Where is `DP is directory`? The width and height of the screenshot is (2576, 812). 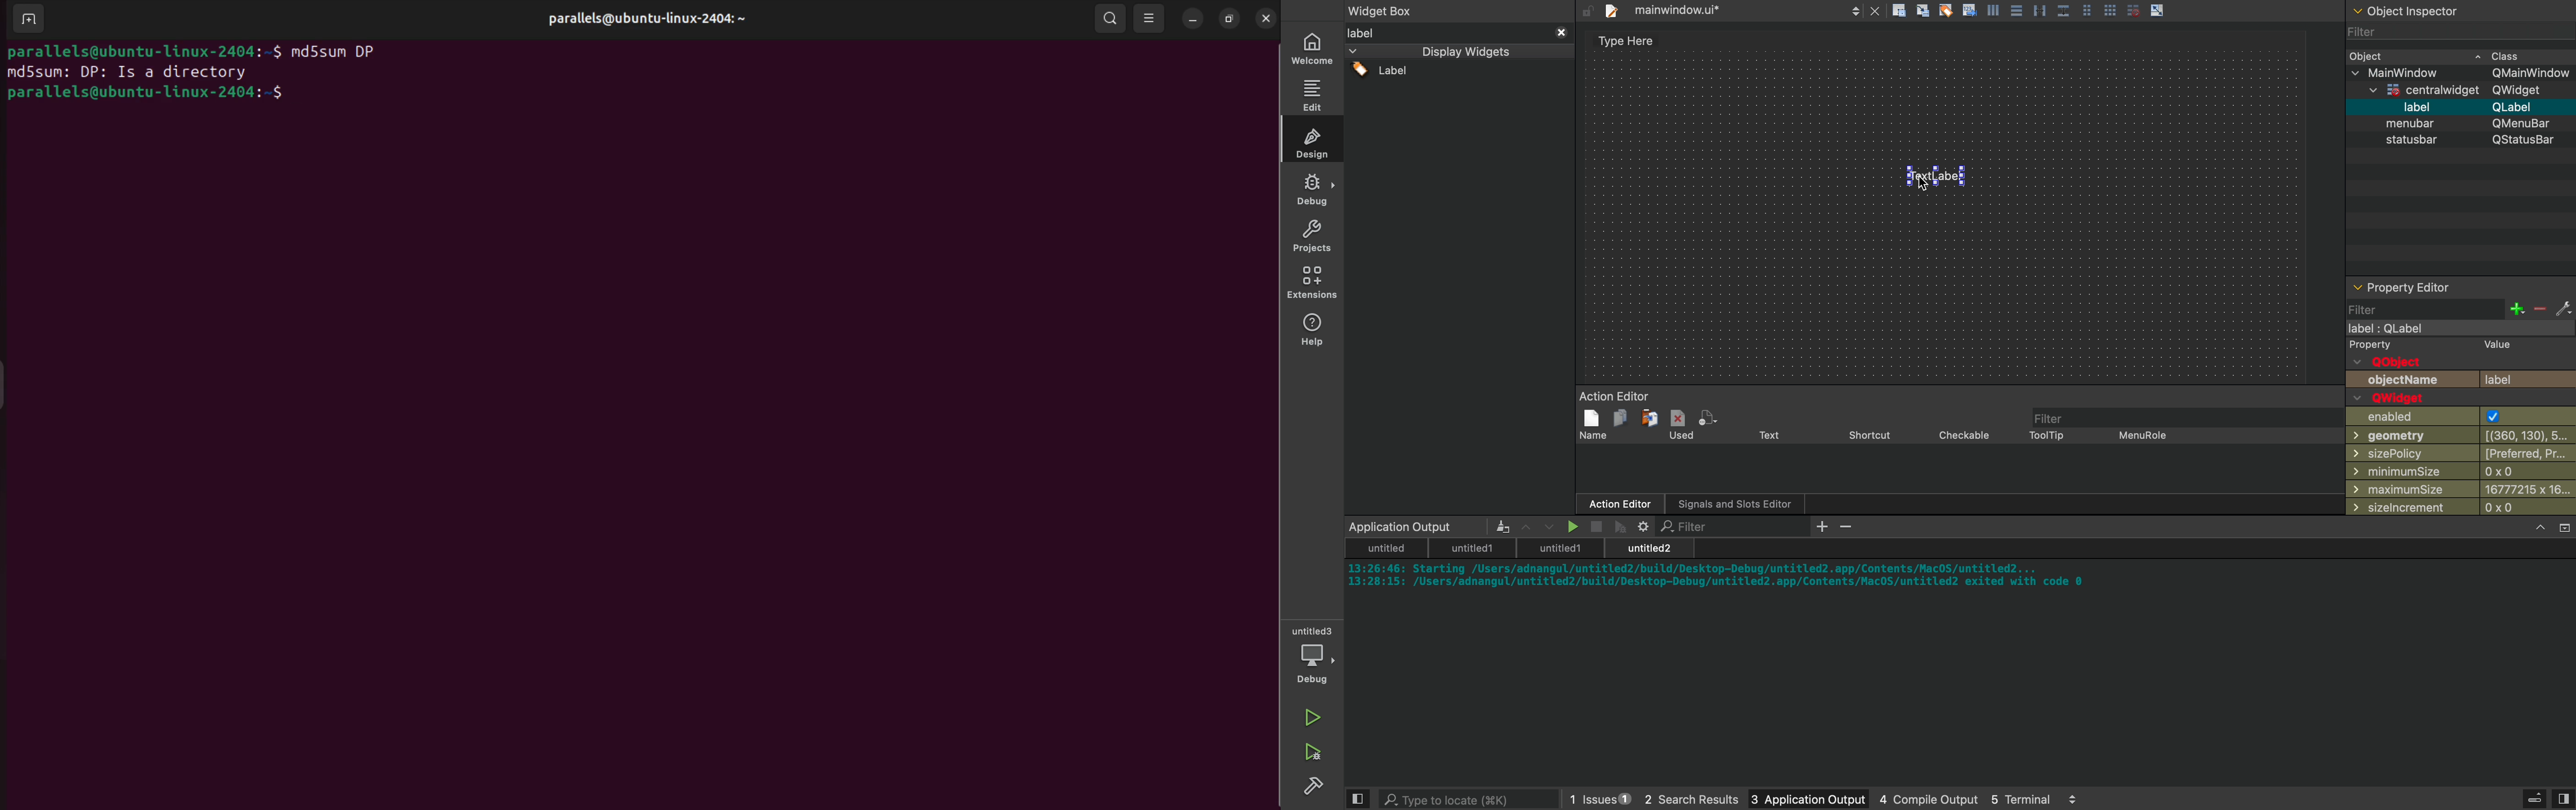
DP is directory is located at coordinates (168, 73).